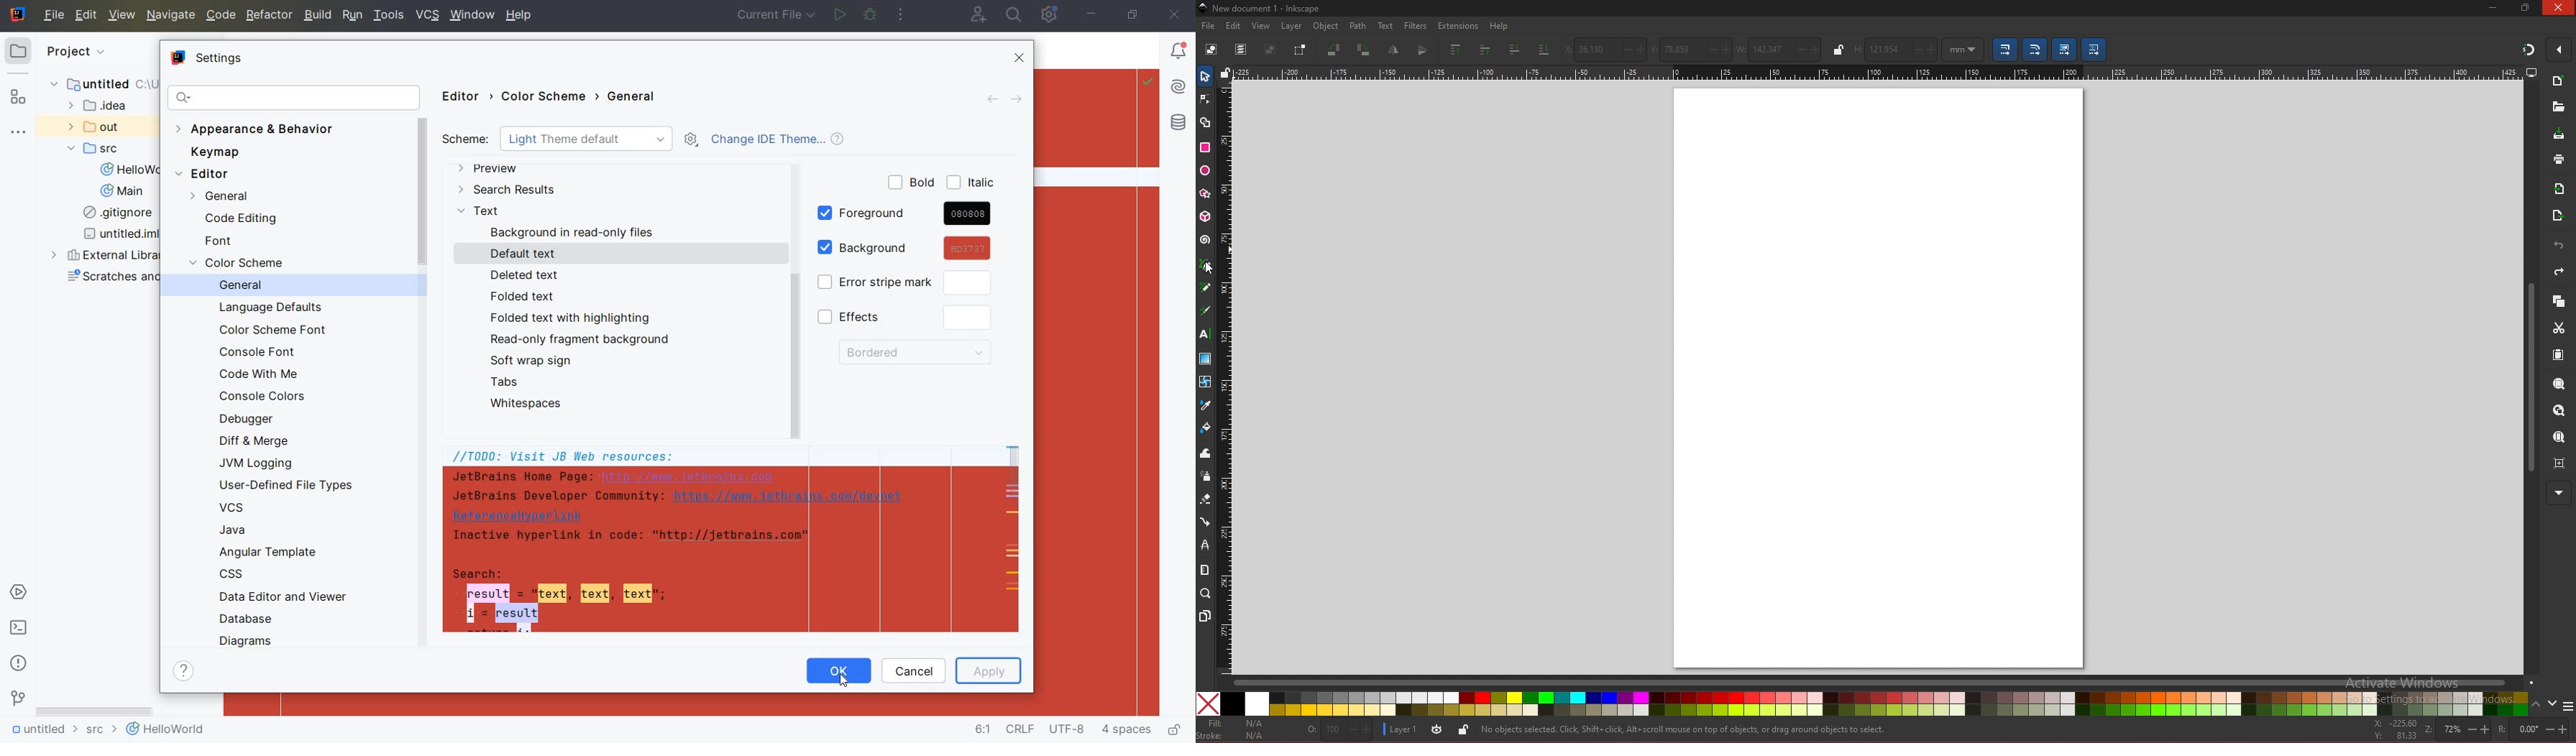 The height and width of the screenshot is (756, 2576). What do you see at coordinates (1544, 50) in the screenshot?
I see `lower selection to bottom` at bounding box center [1544, 50].